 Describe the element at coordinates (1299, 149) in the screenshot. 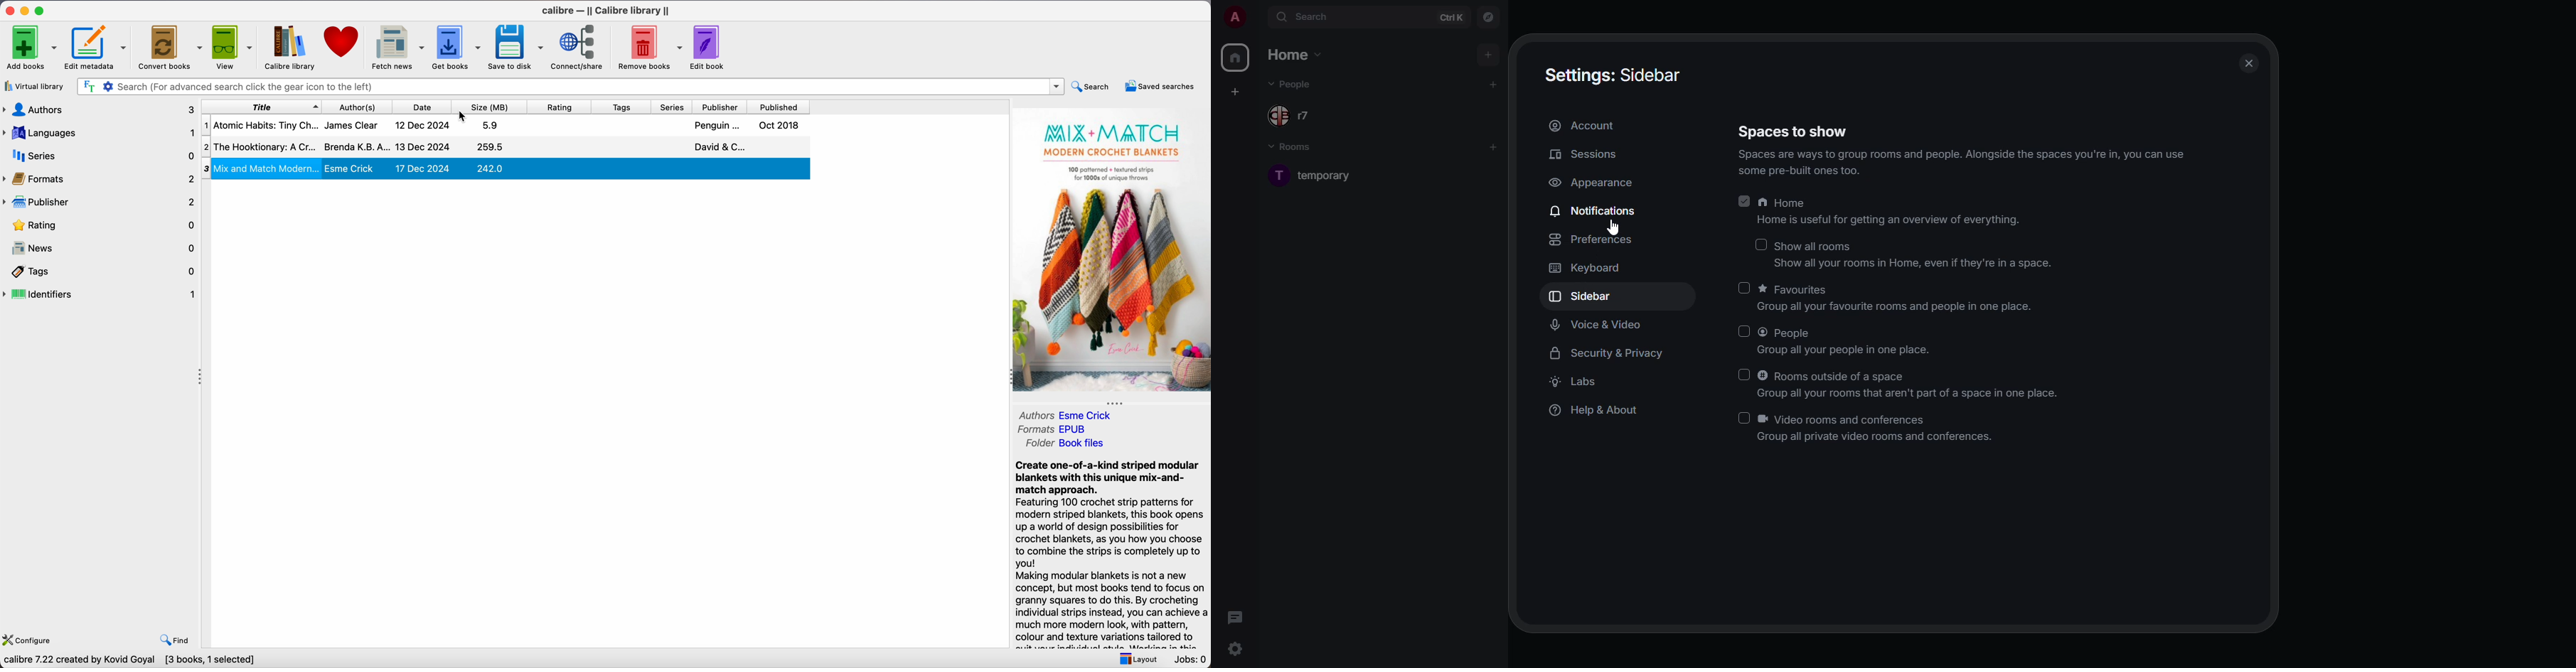

I see `rooms` at that location.